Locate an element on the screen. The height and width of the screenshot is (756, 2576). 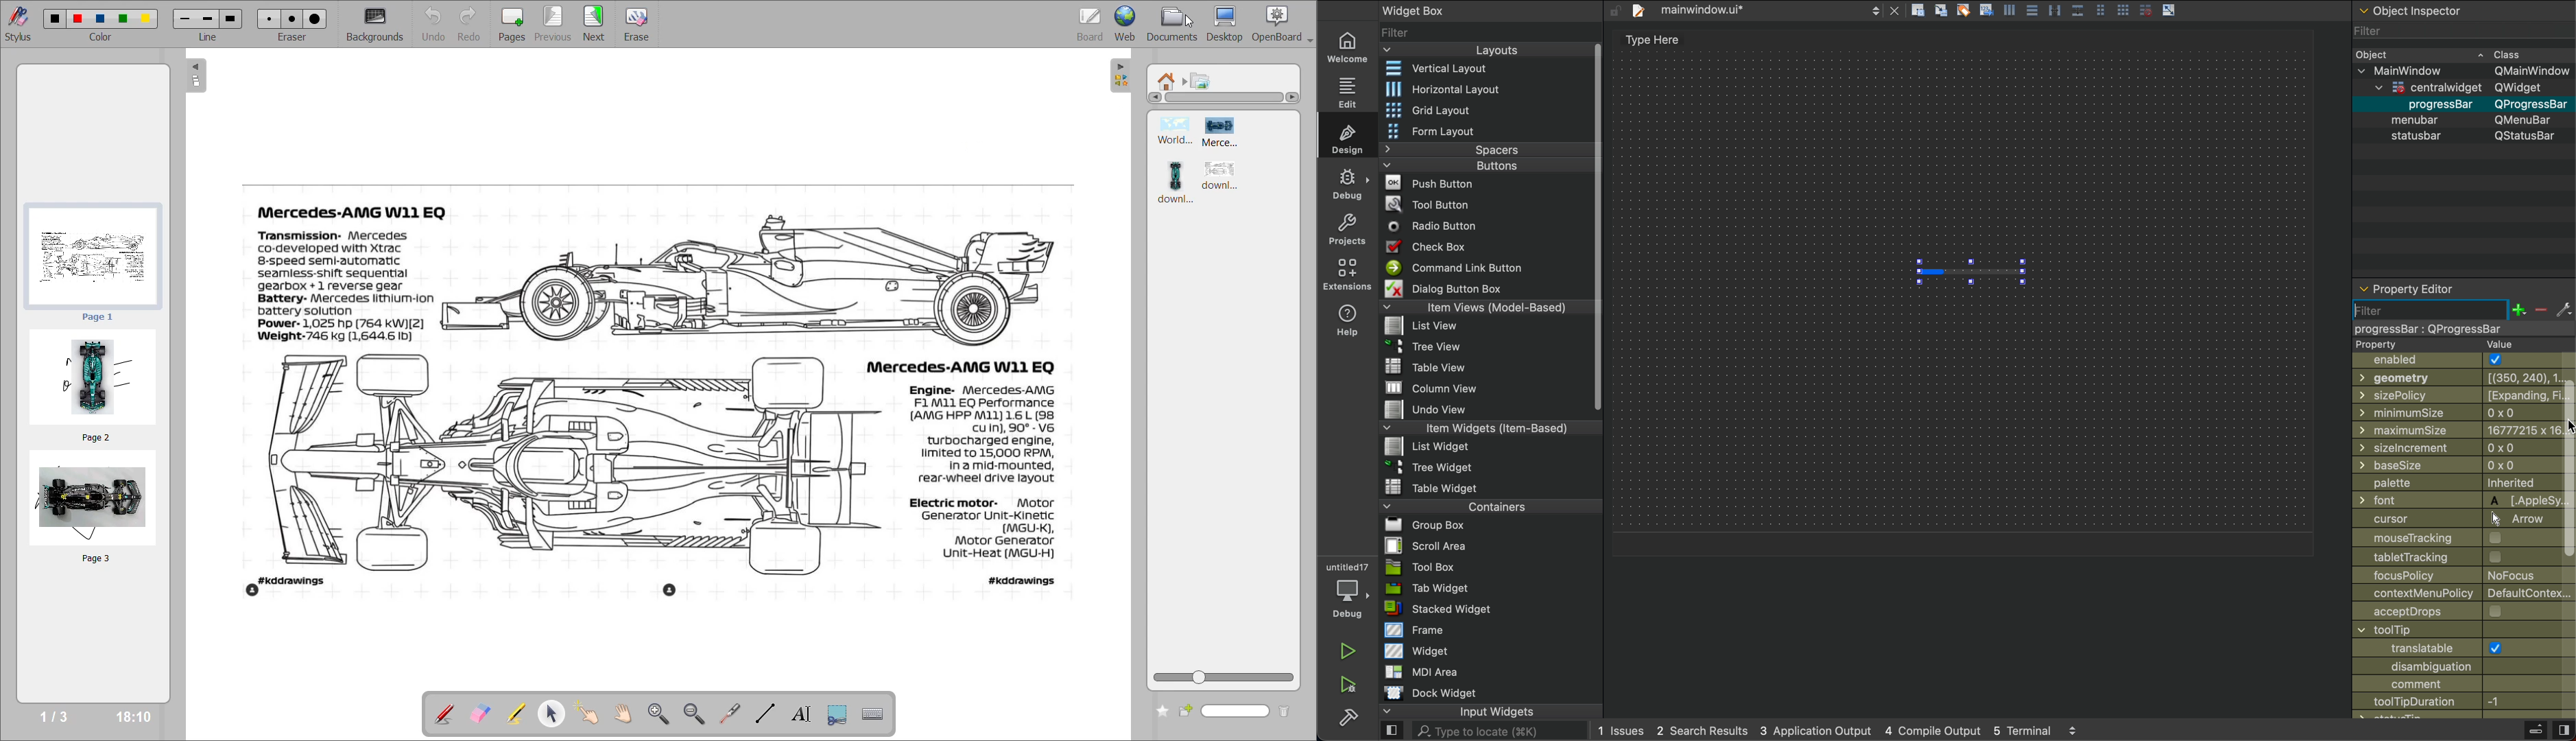
File is located at coordinates (1434, 389).